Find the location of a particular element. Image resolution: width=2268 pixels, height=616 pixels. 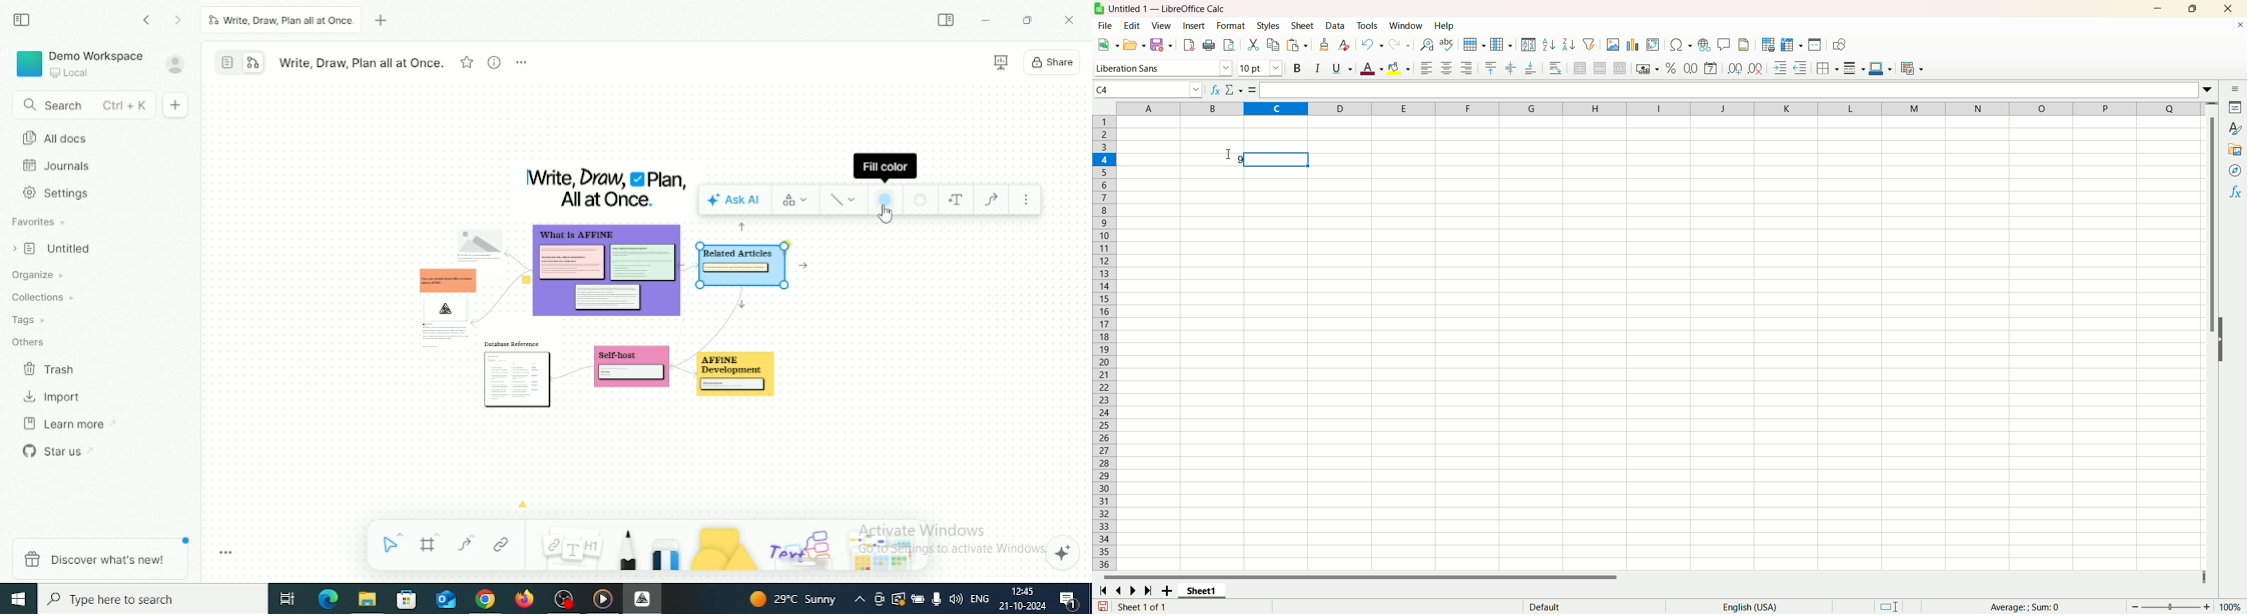

remove formatting is located at coordinates (1347, 45).